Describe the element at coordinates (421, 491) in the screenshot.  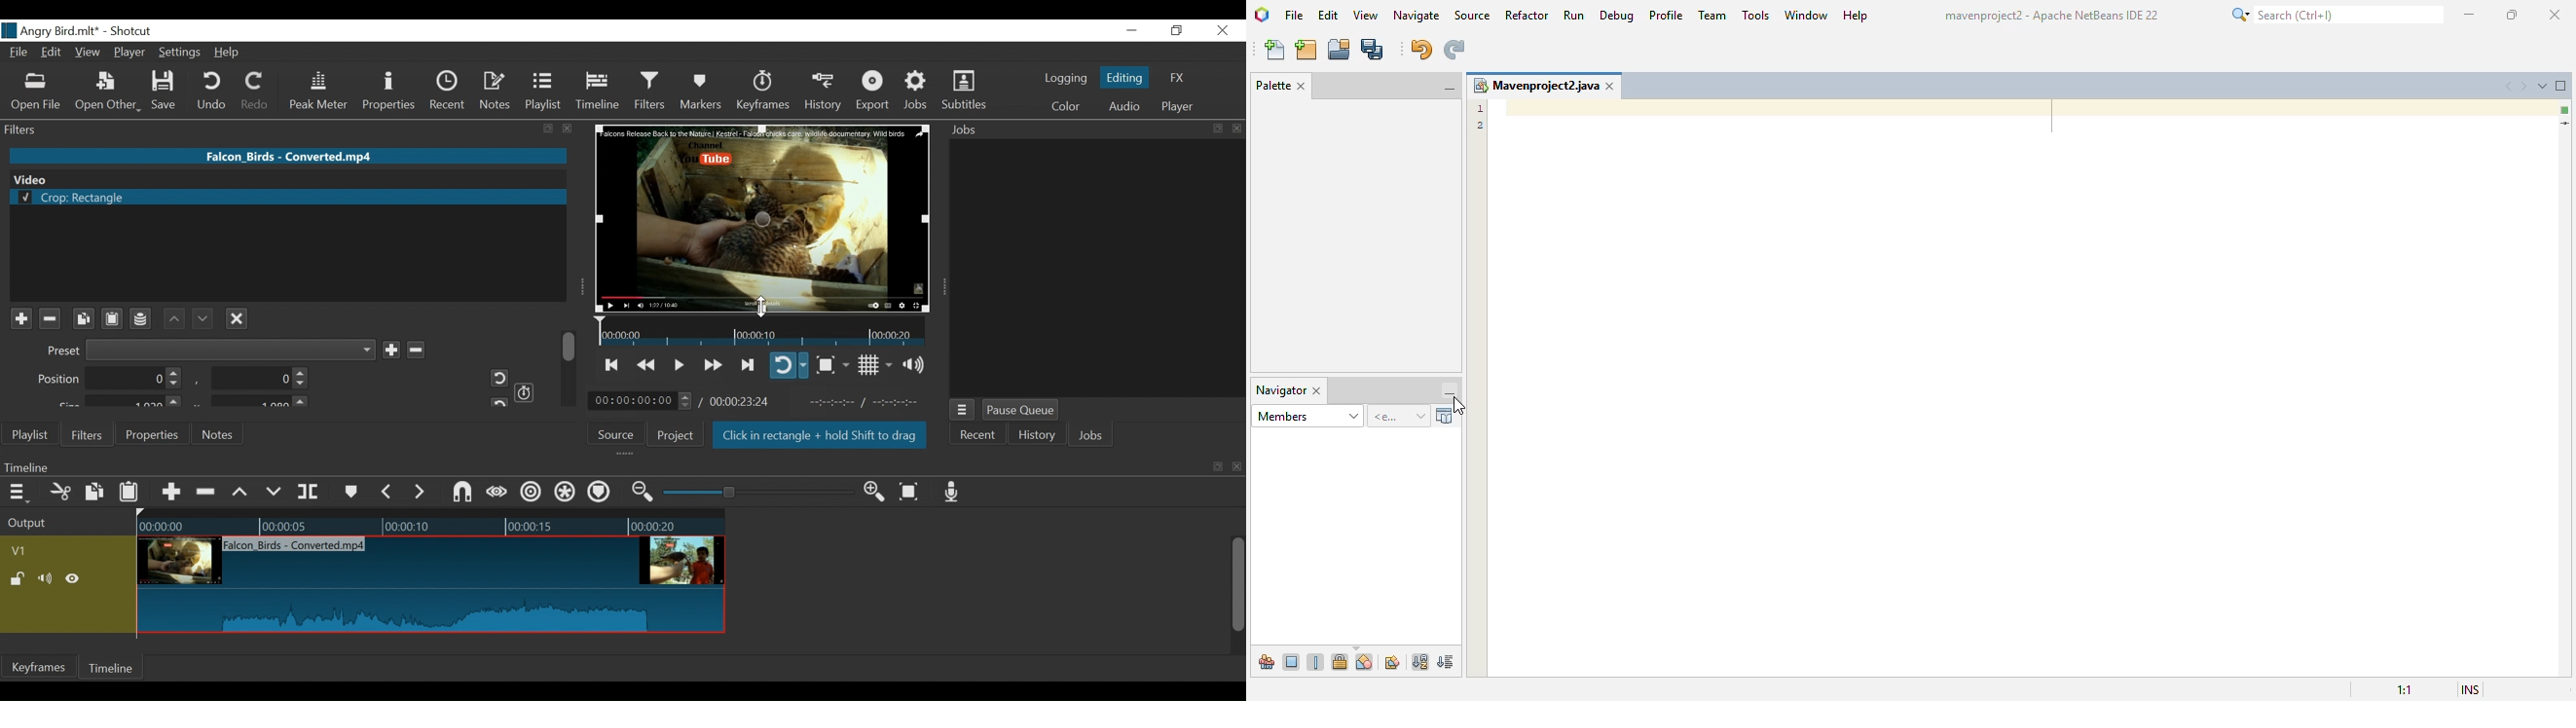
I see `Next Marker` at that location.